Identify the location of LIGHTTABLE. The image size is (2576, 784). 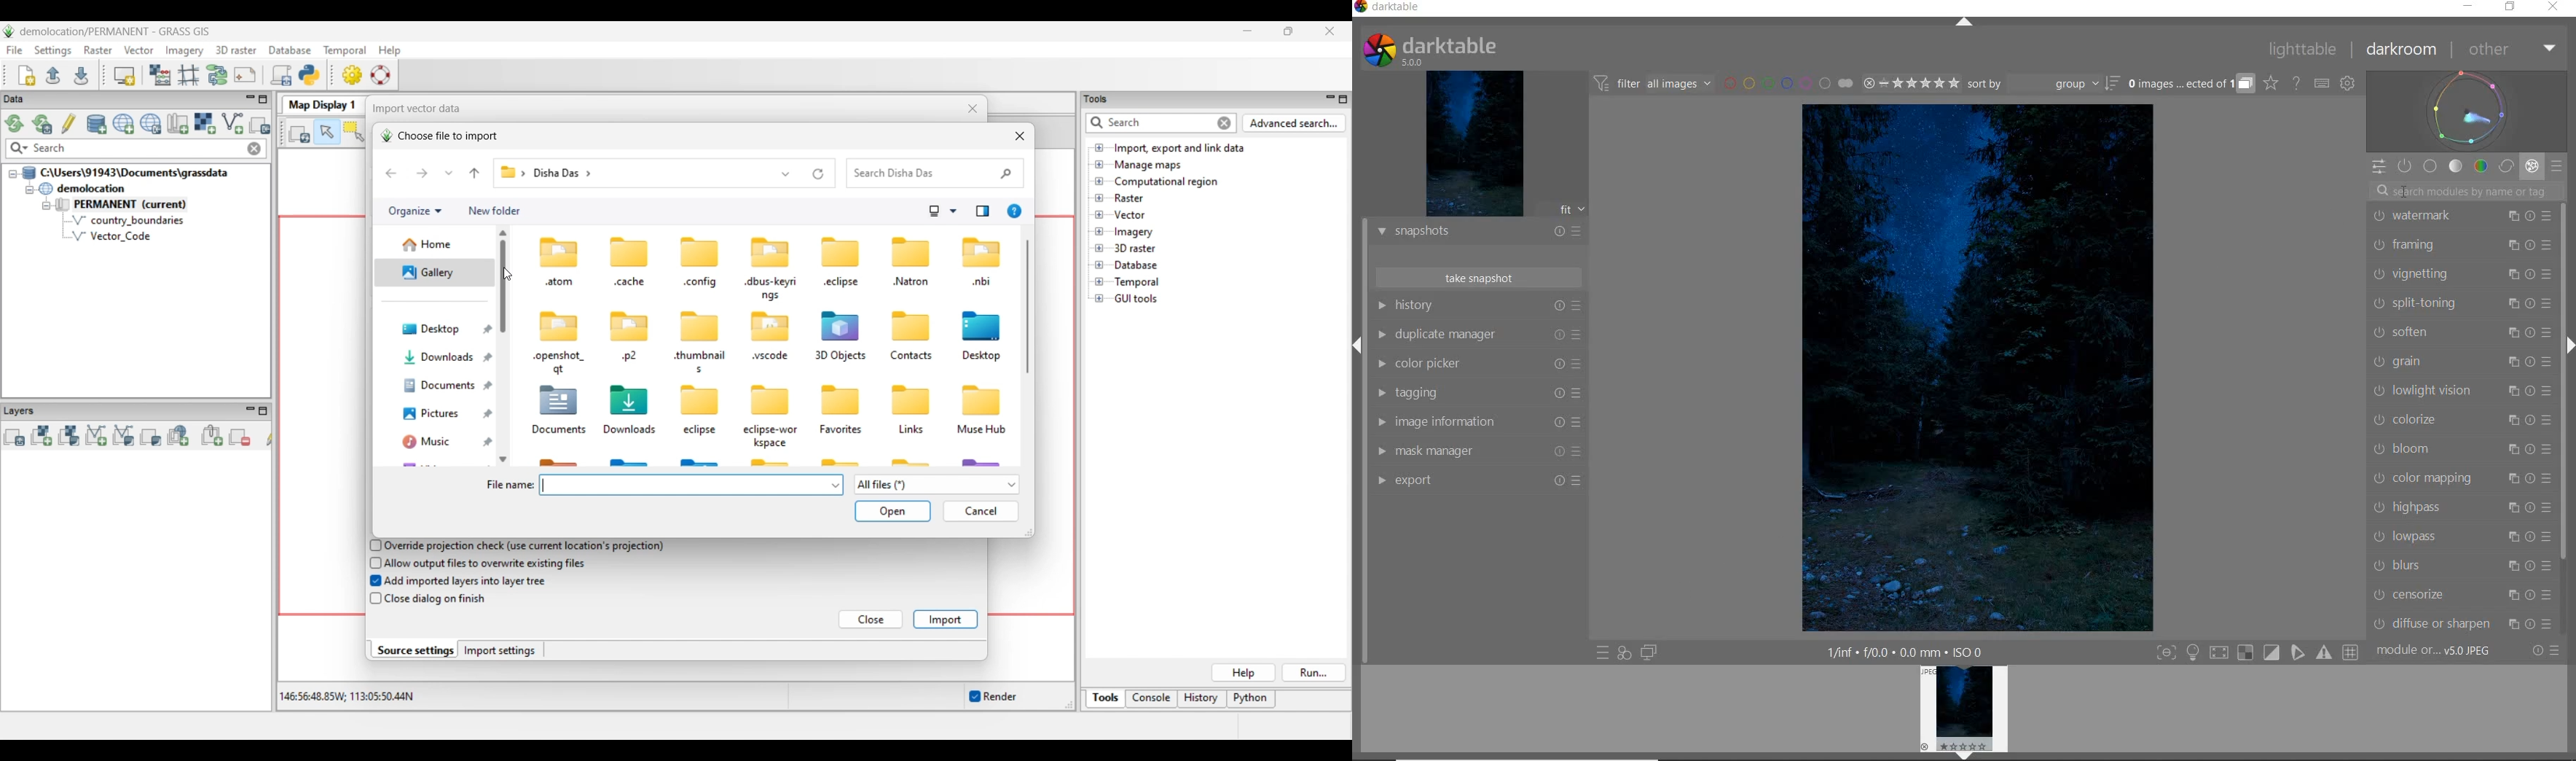
(2301, 50).